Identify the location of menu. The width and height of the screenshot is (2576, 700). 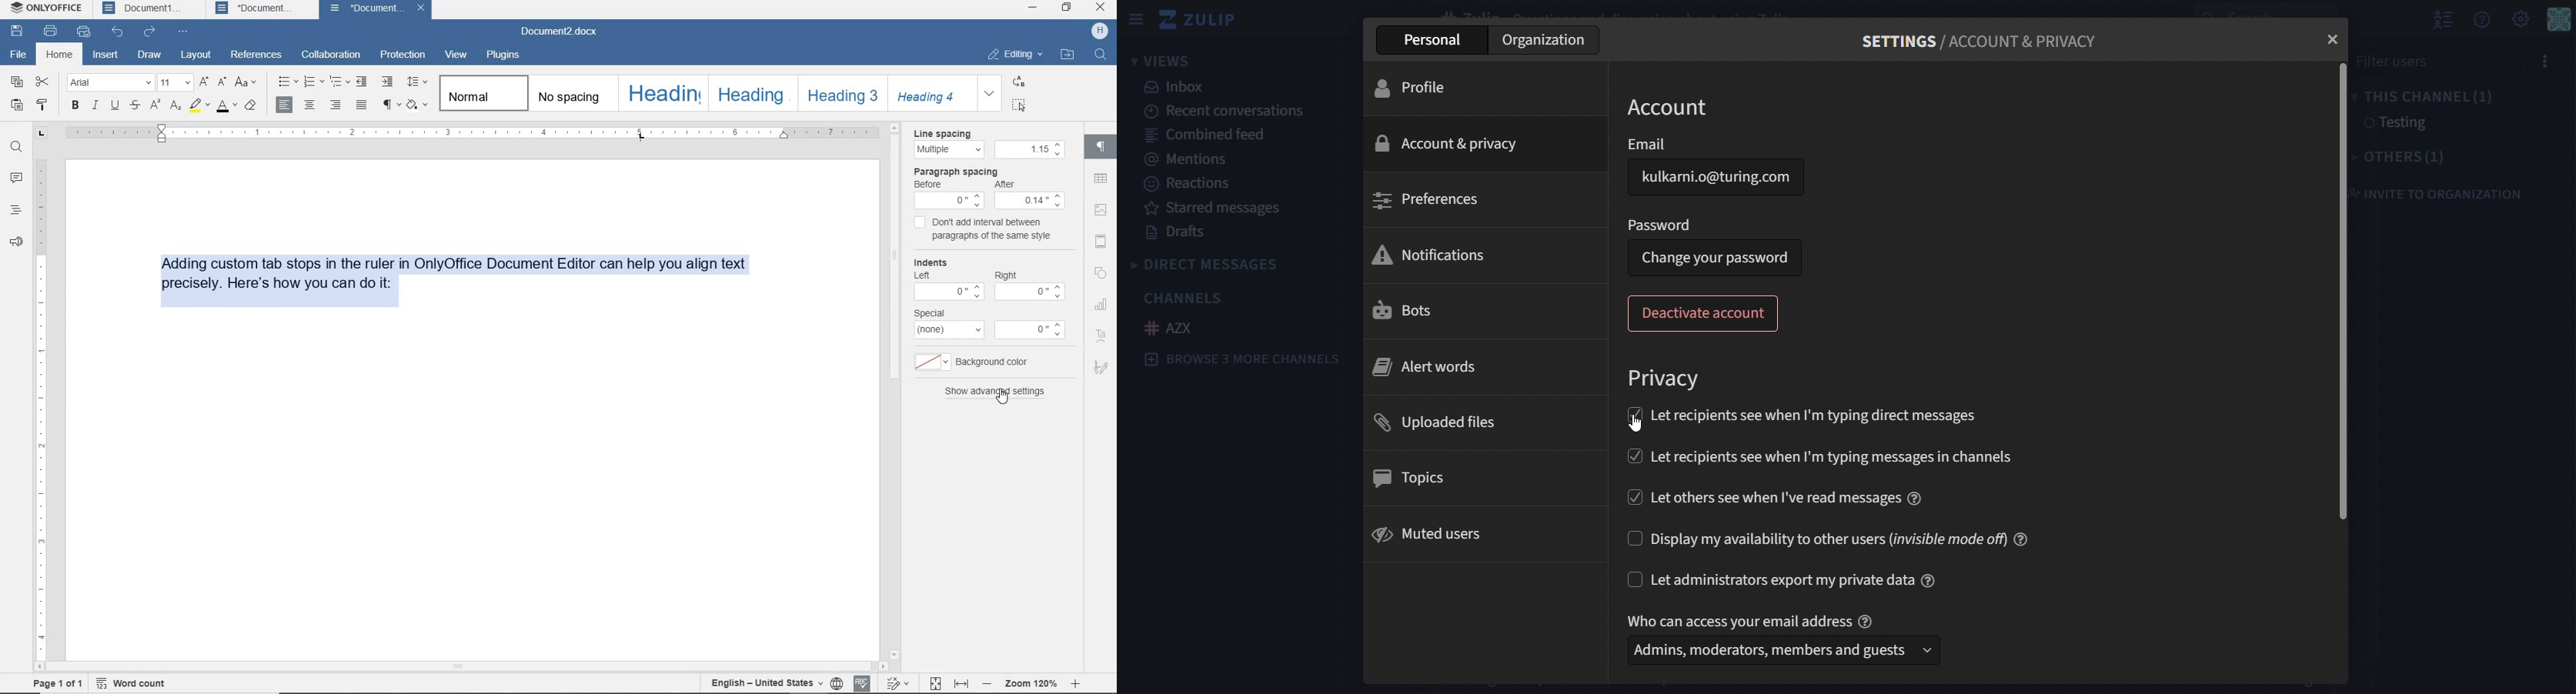
(950, 331).